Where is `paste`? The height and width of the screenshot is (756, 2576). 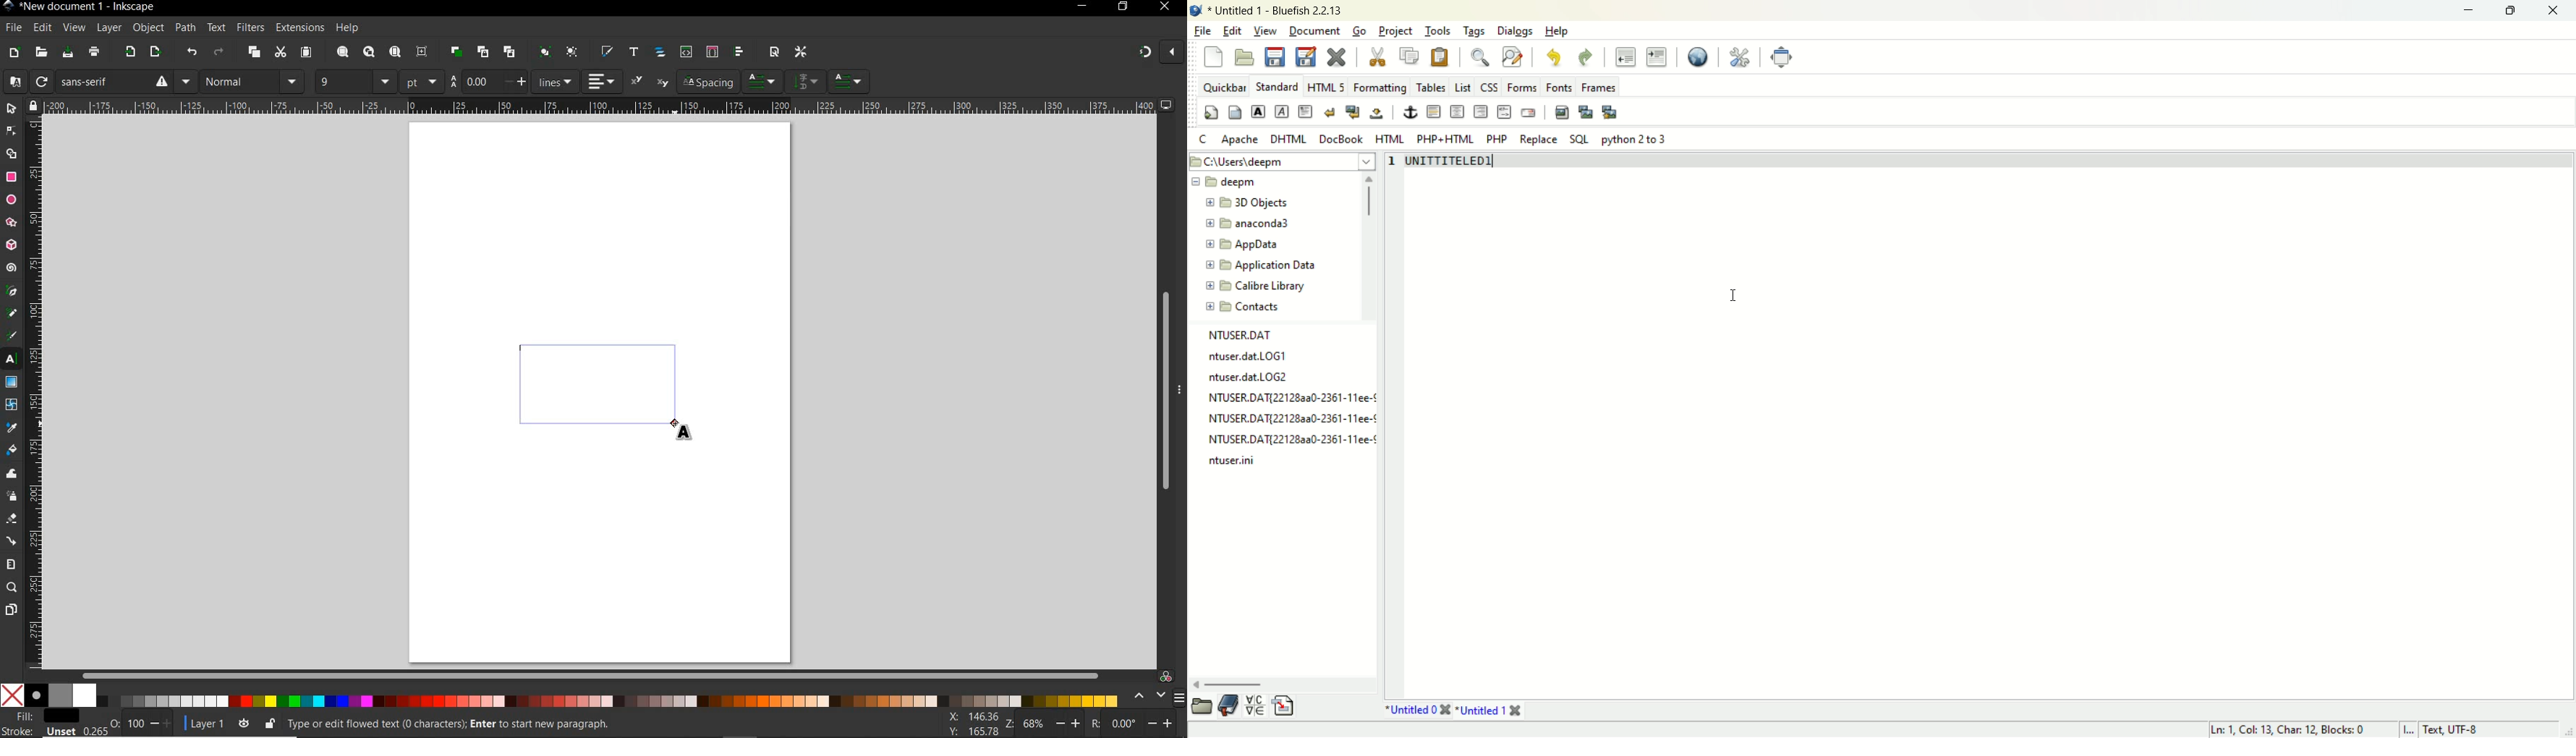 paste is located at coordinates (1442, 57).